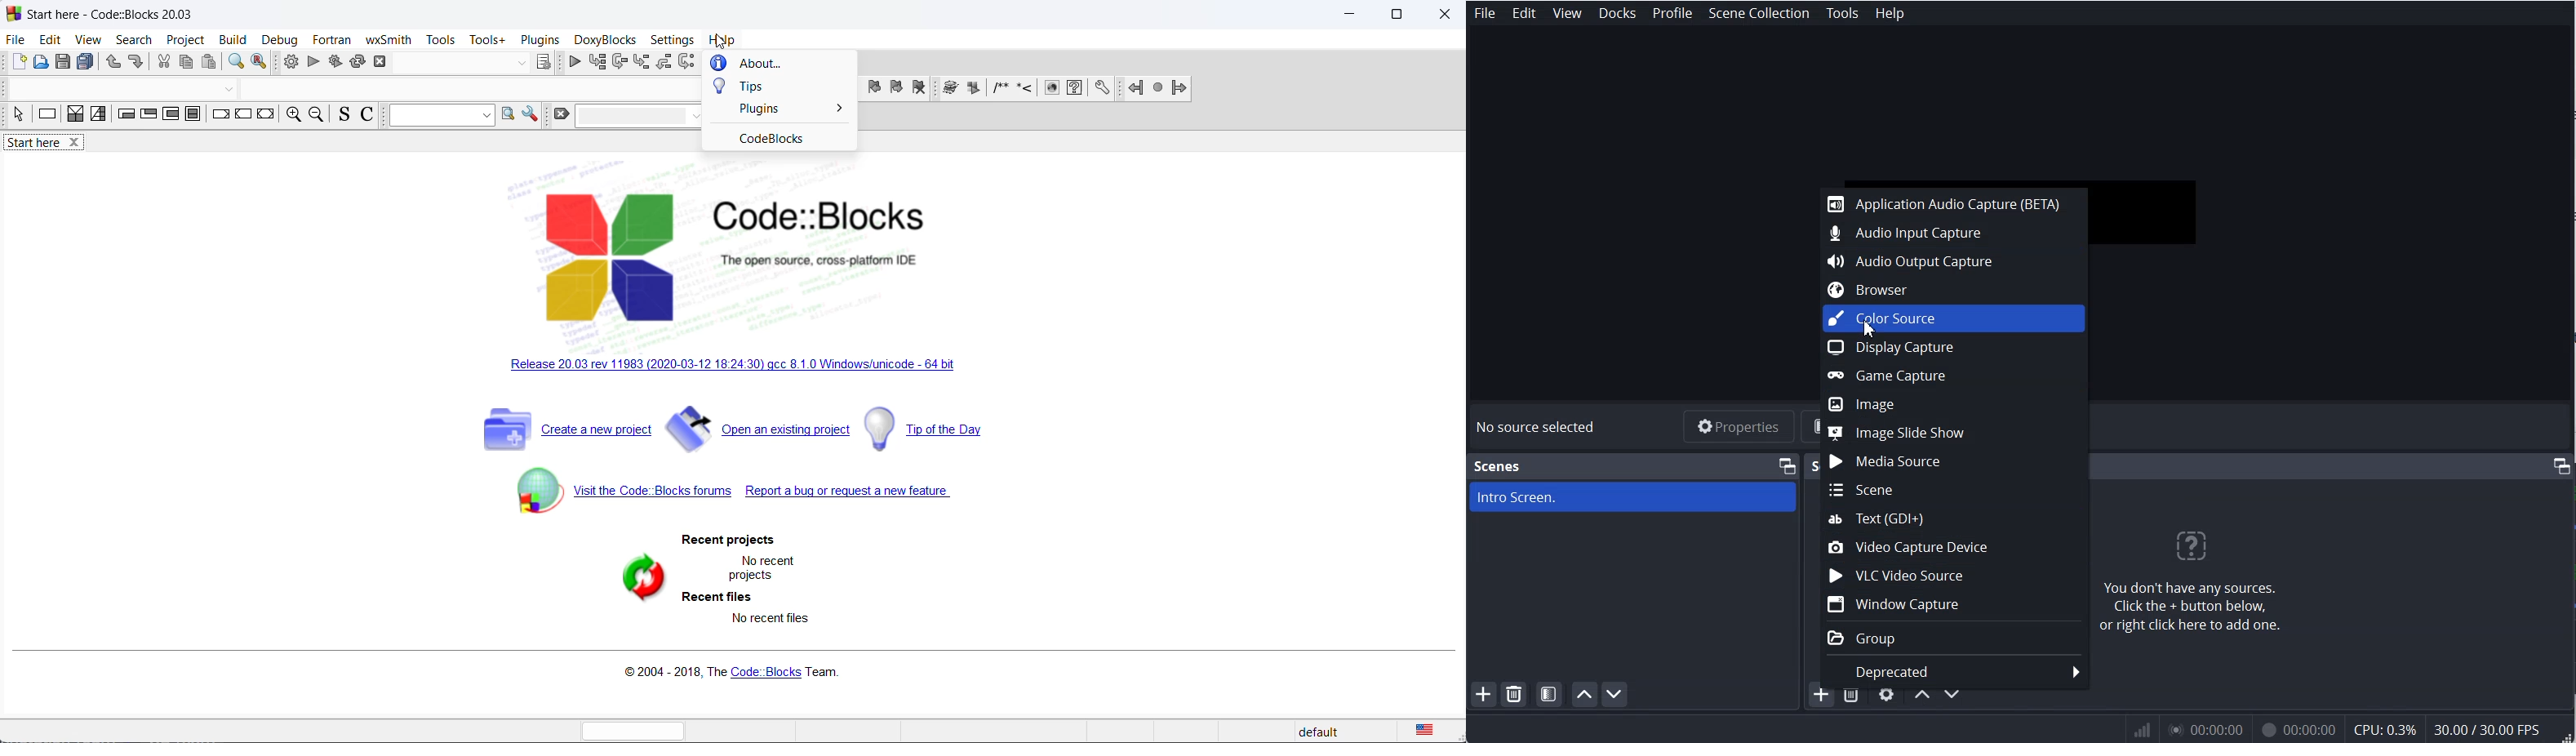 The width and height of the screenshot is (2576, 756). Describe the element at coordinates (950, 89) in the screenshot. I see `icon` at that location.